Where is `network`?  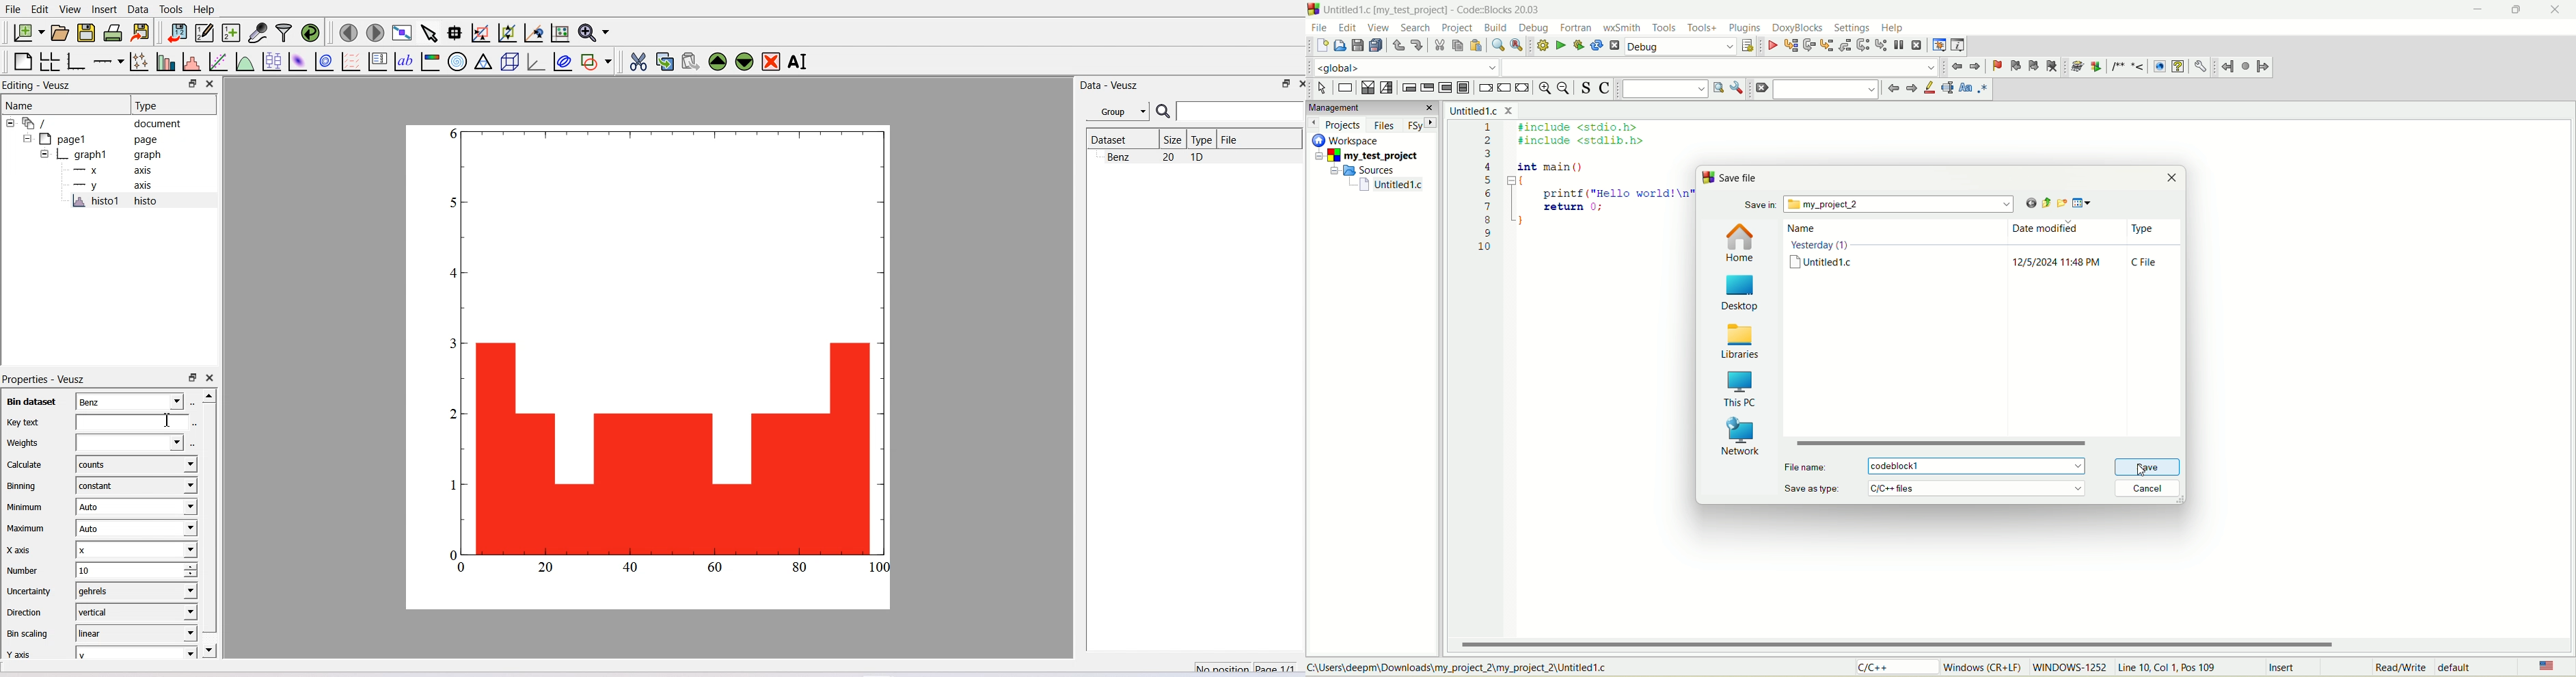 network is located at coordinates (1740, 435).